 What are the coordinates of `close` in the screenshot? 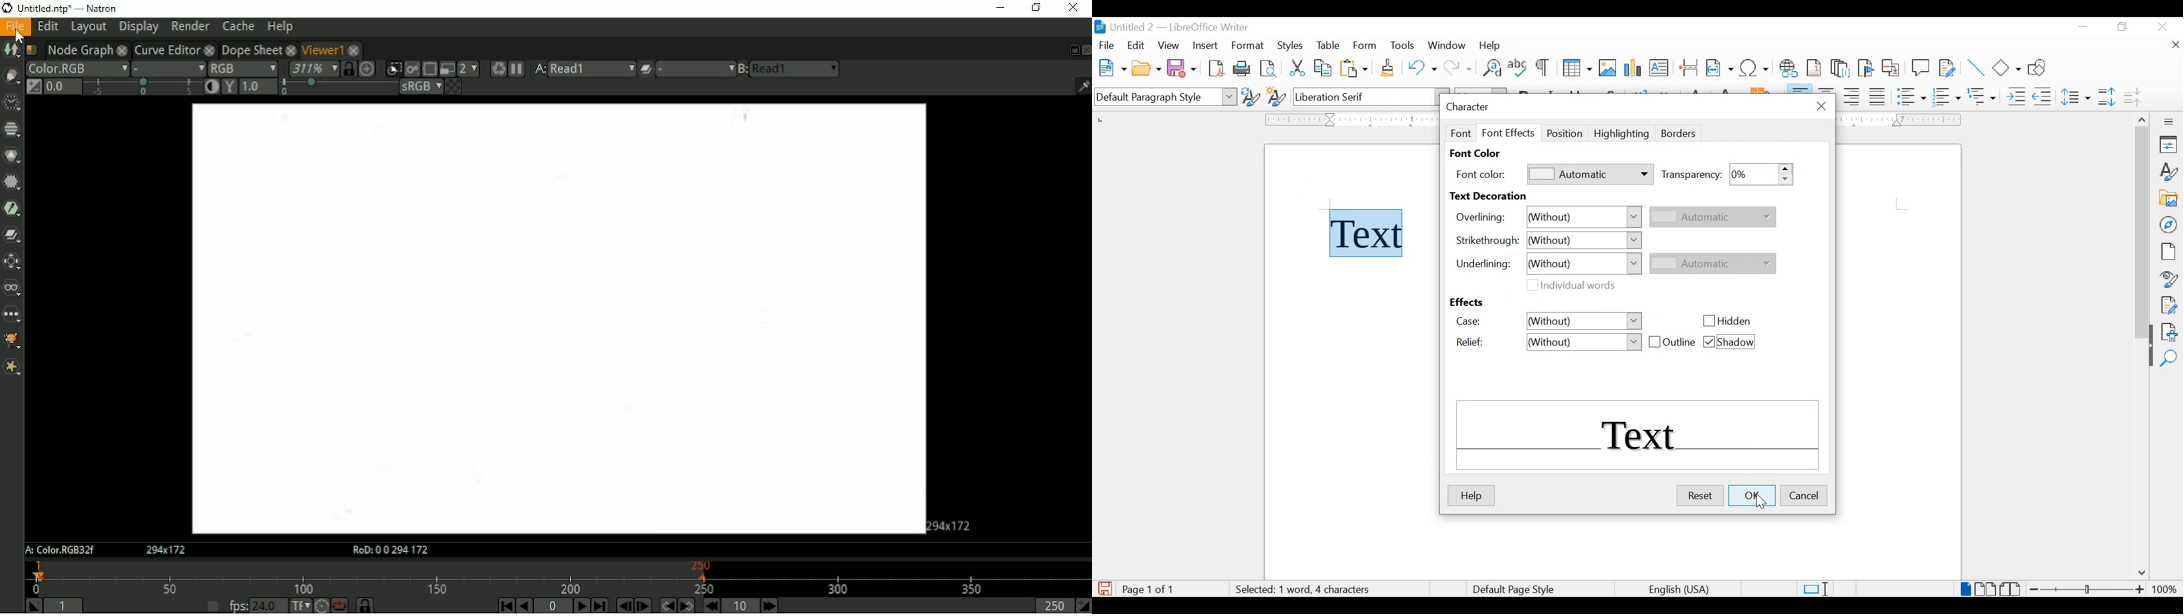 It's located at (2164, 26).